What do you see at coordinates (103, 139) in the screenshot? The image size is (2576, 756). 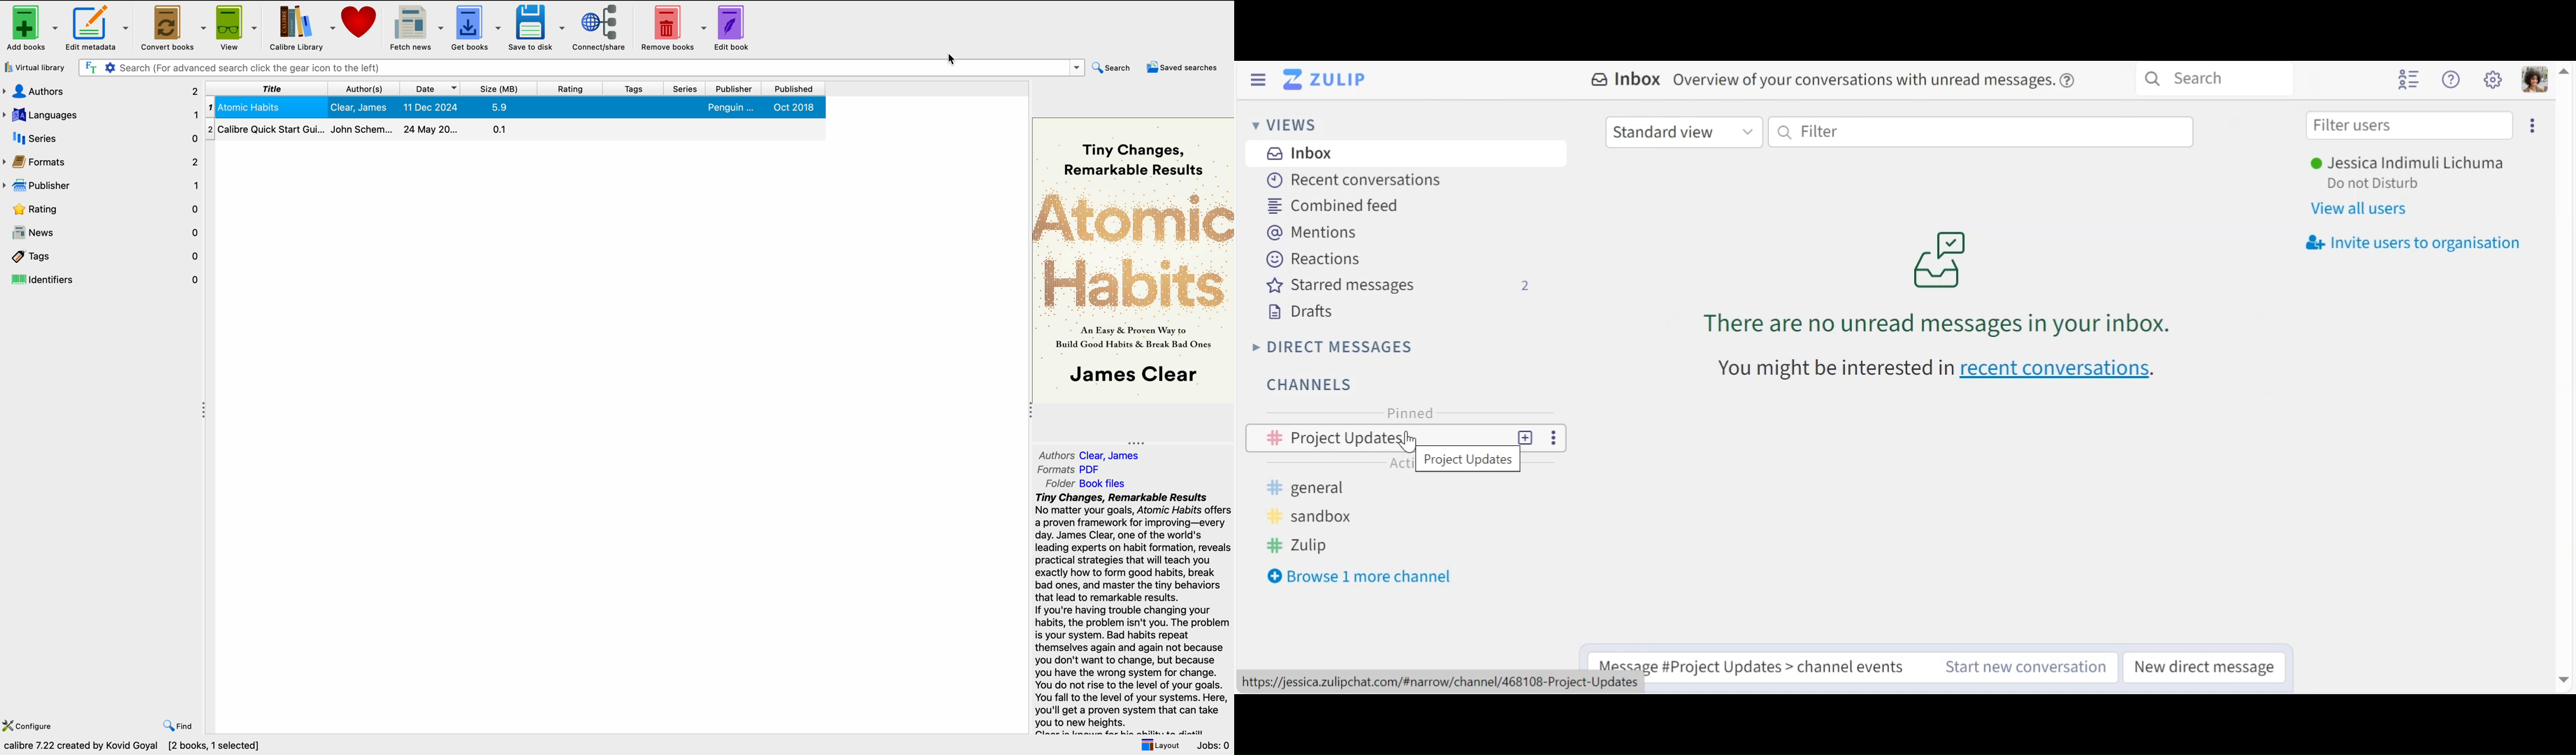 I see `series` at bounding box center [103, 139].